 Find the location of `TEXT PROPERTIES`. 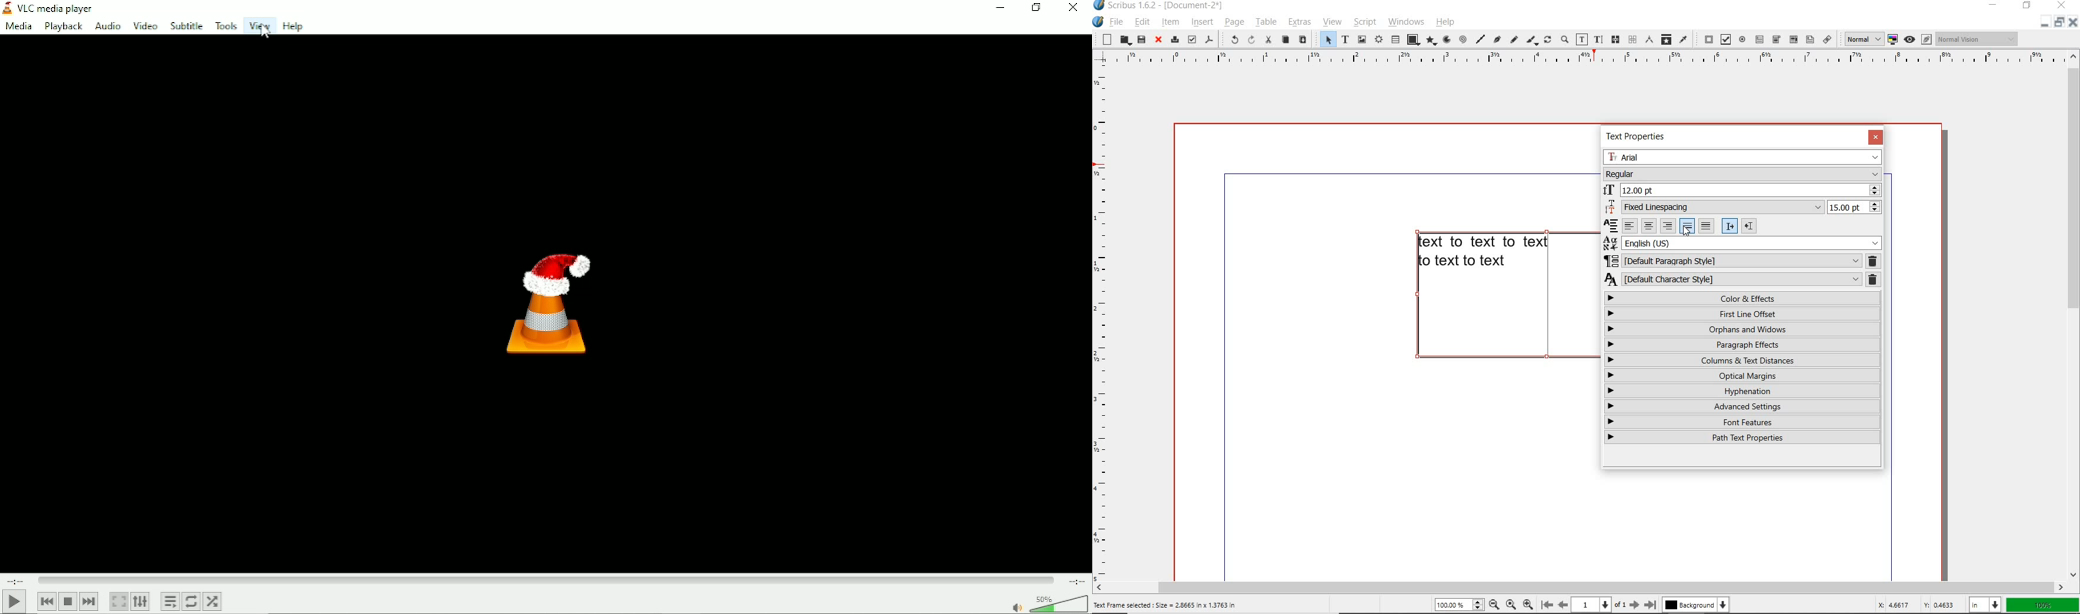

TEXT PROPERTIES is located at coordinates (1638, 136).